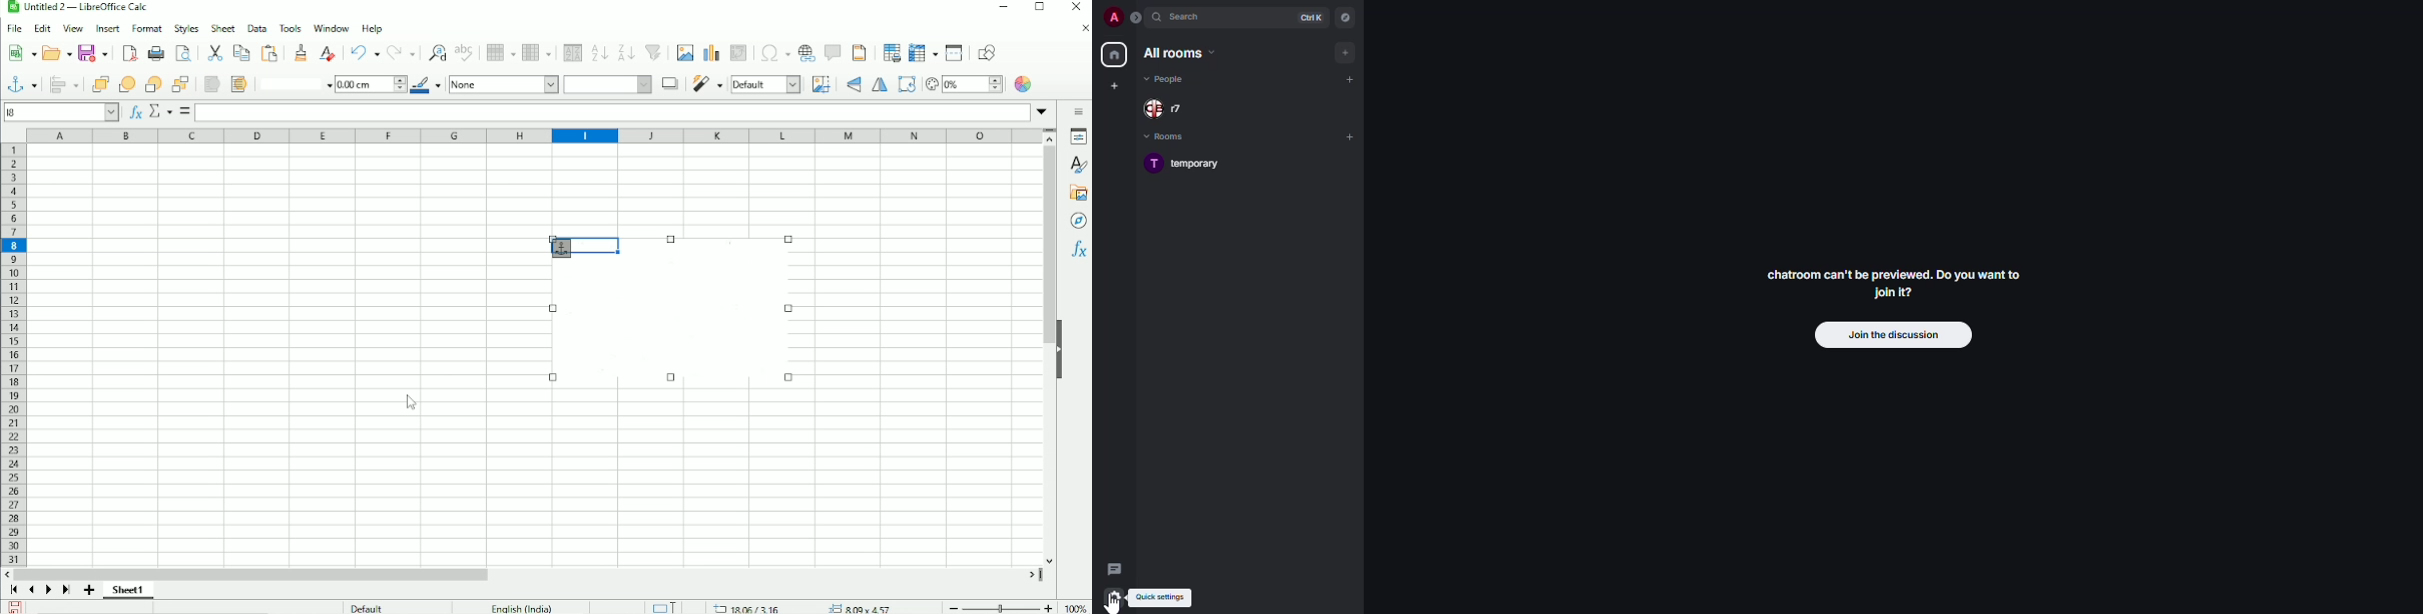  What do you see at coordinates (22, 85) in the screenshot?
I see `select anchor for object ` at bounding box center [22, 85].